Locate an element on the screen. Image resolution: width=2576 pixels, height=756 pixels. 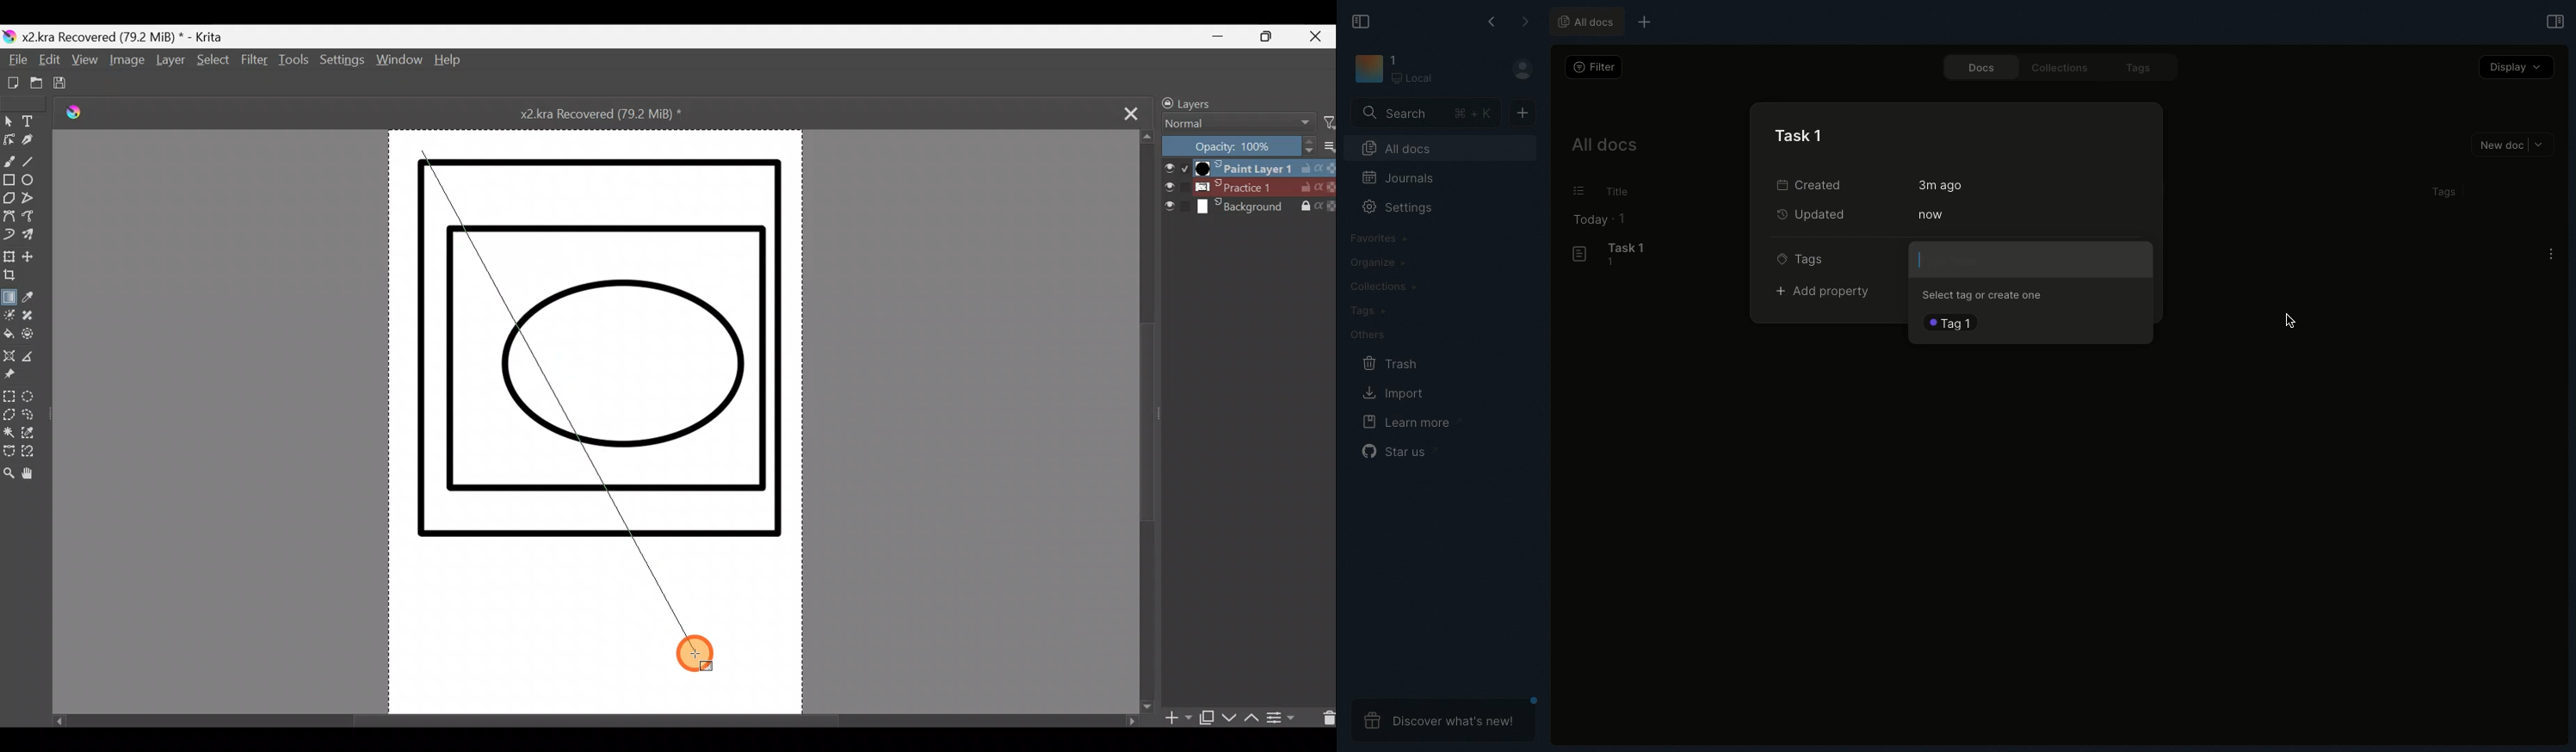
Sample a colour from the image/current layer is located at coordinates (31, 297).